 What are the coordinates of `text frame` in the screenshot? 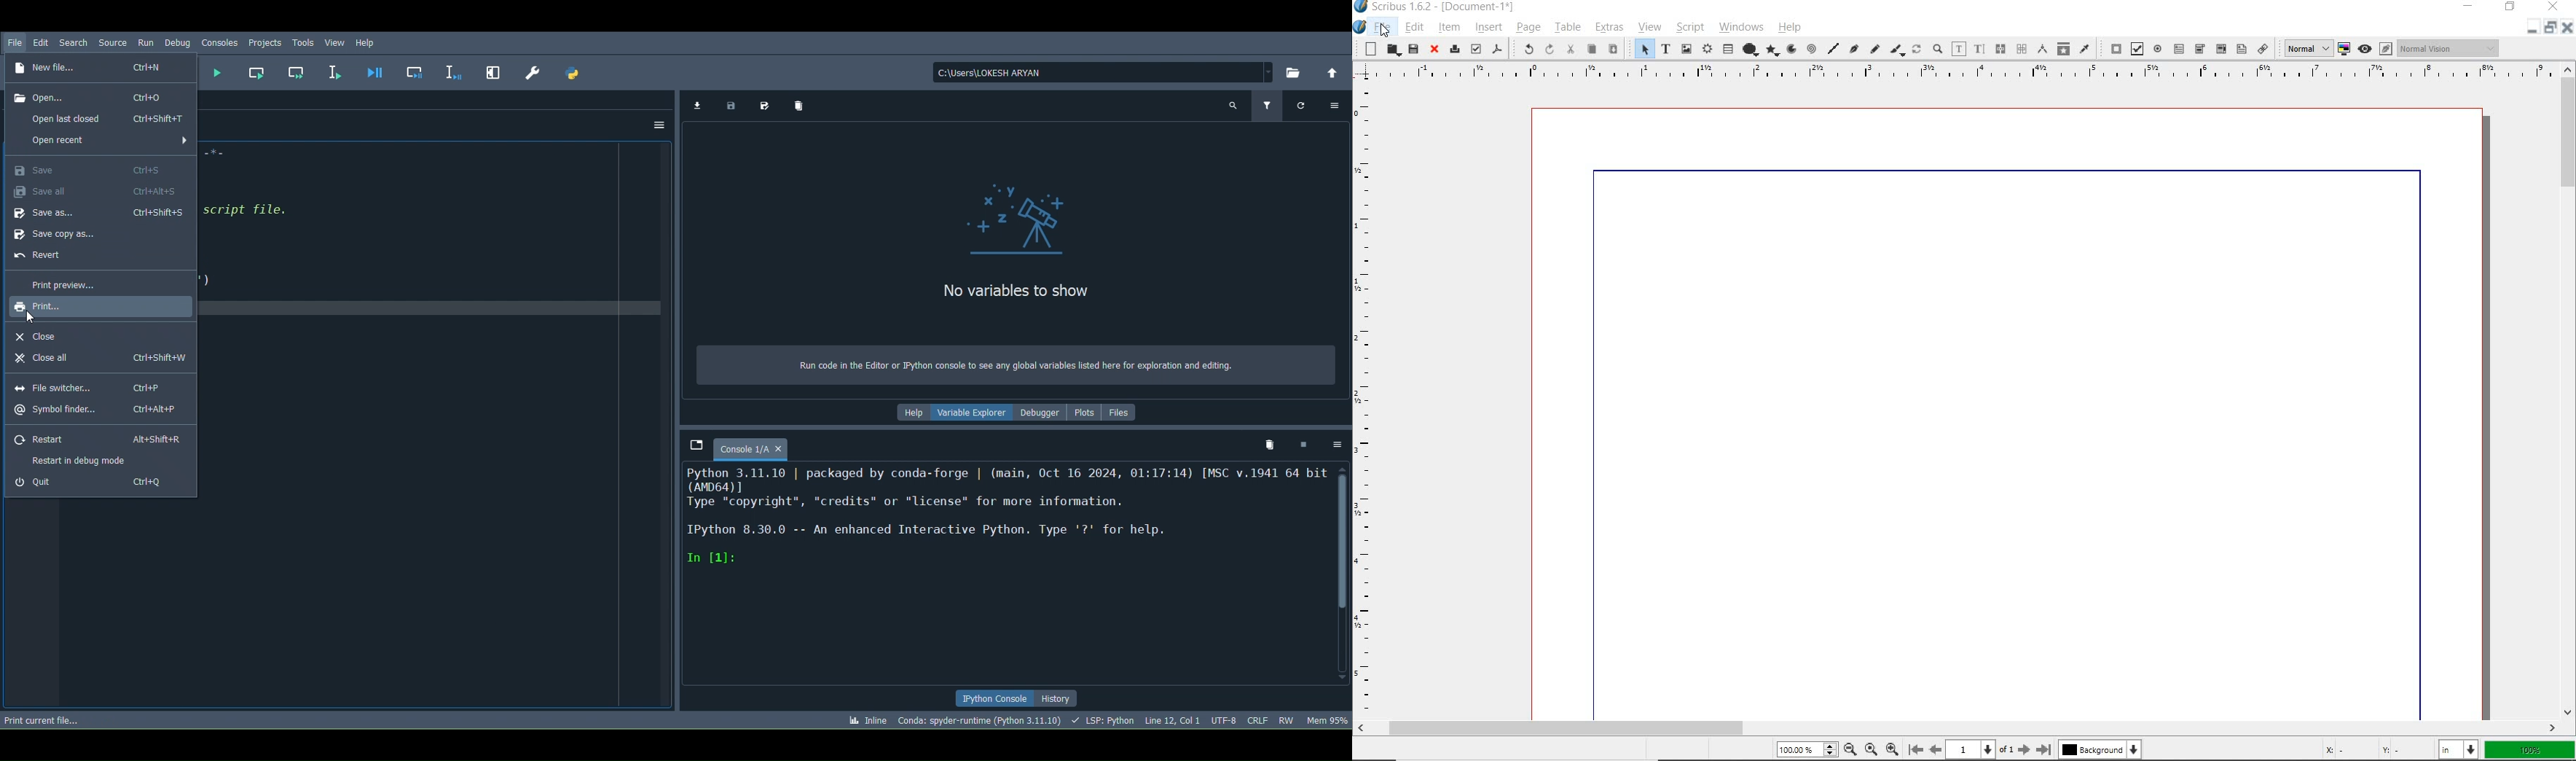 It's located at (1665, 48).